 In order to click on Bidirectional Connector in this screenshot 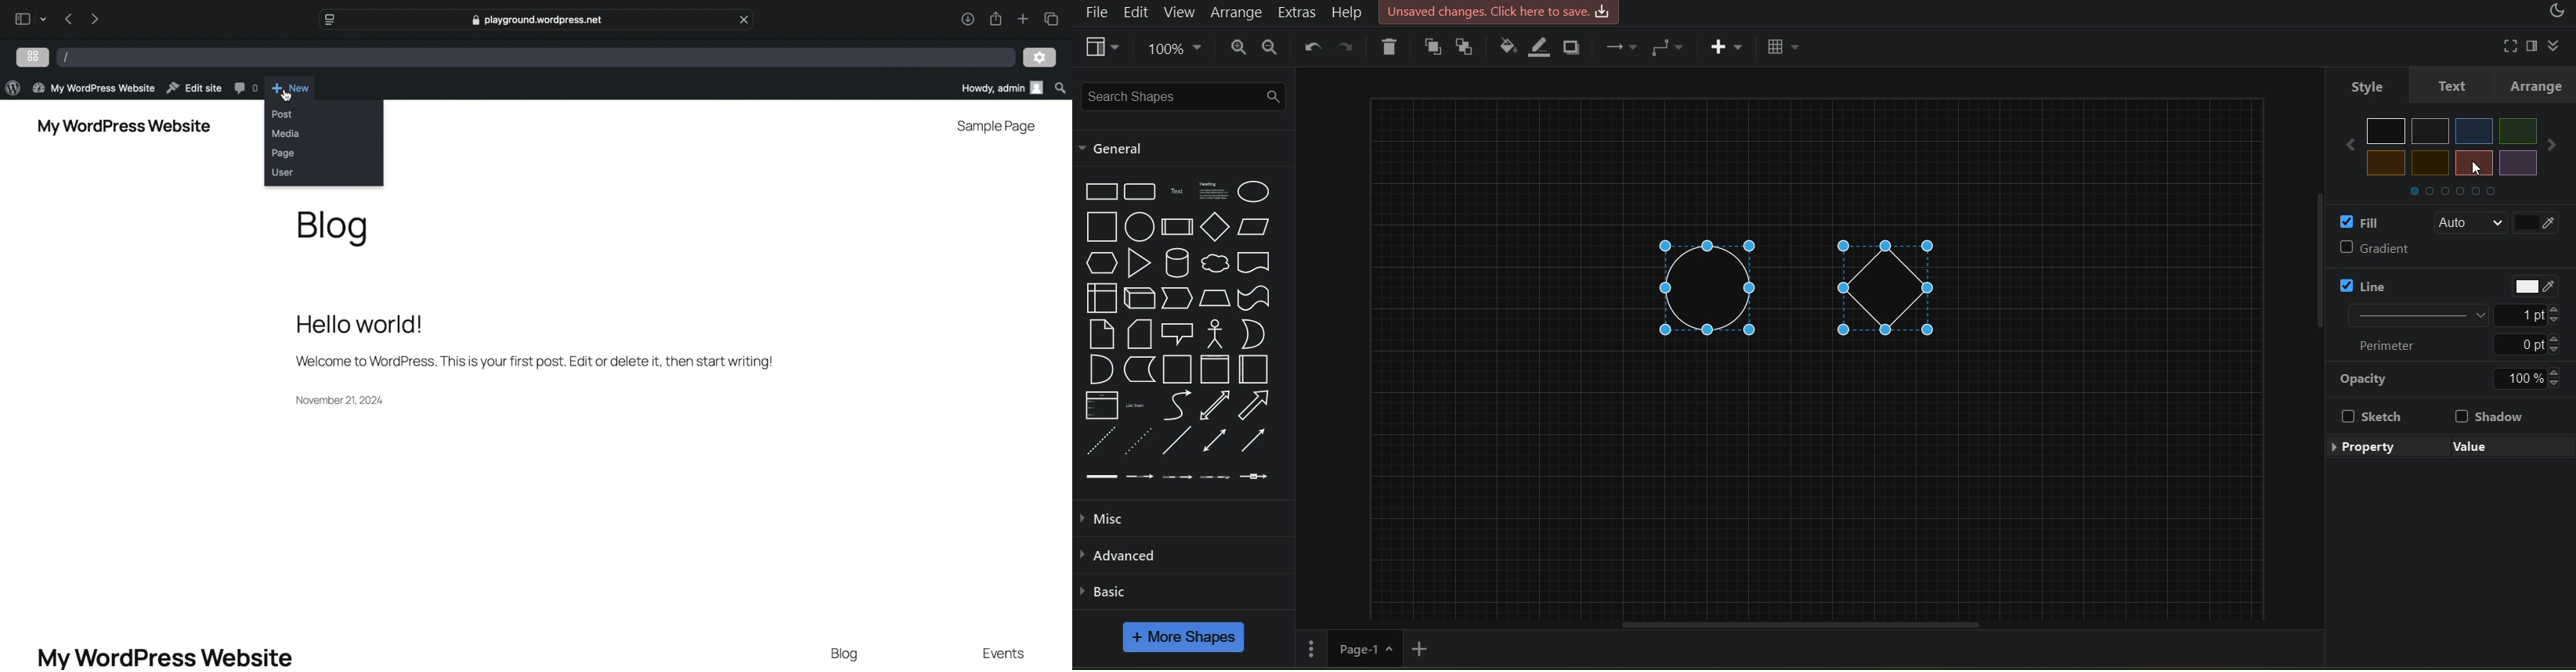, I will do `click(1215, 438)`.